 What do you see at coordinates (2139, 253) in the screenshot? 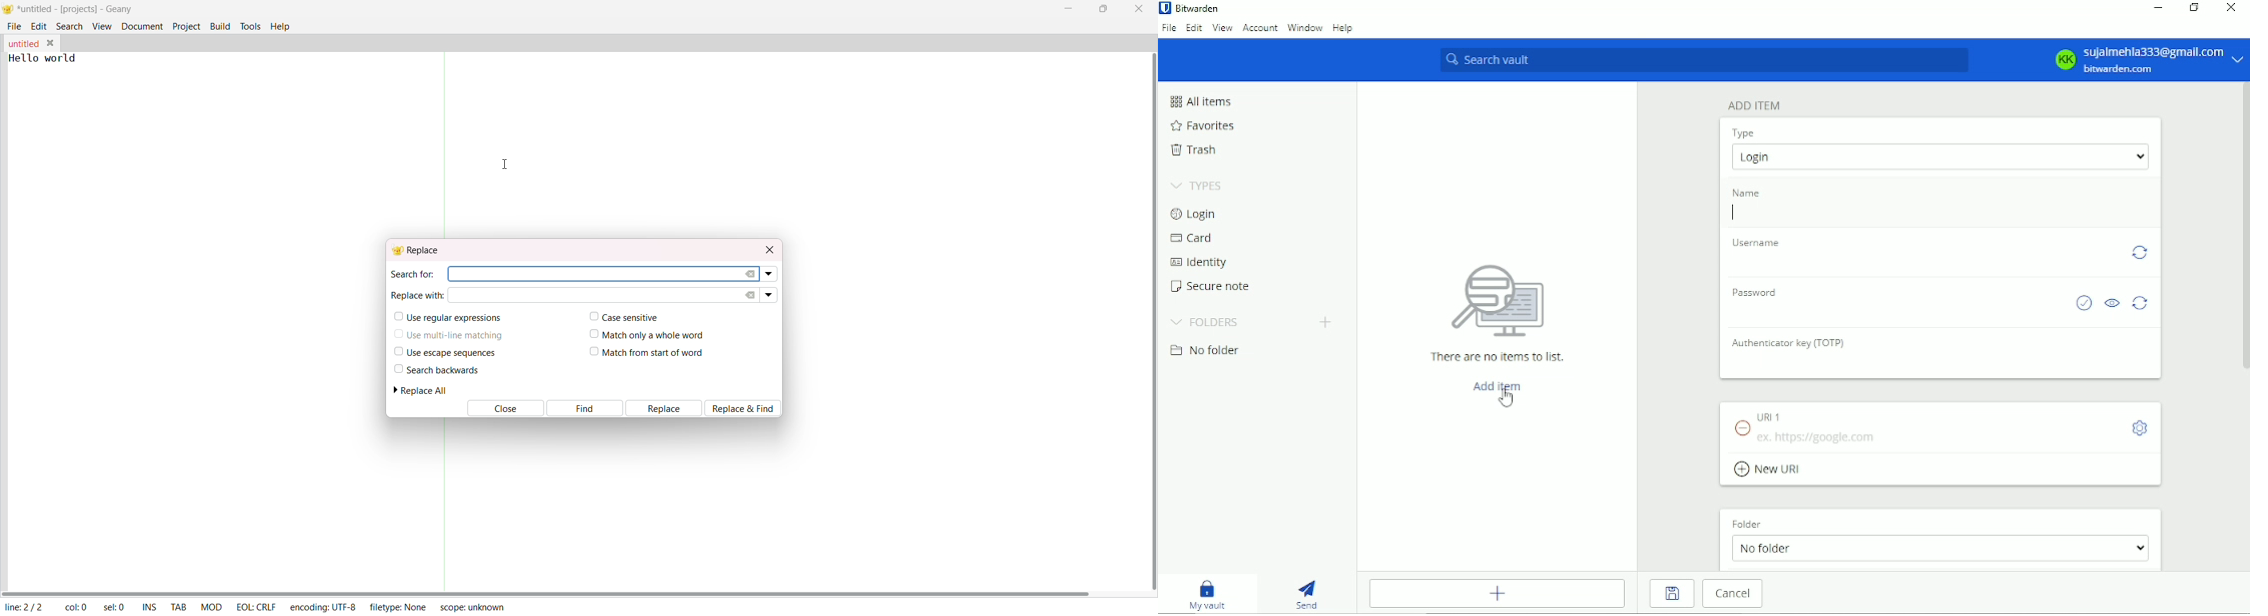
I see `Generate username` at bounding box center [2139, 253].